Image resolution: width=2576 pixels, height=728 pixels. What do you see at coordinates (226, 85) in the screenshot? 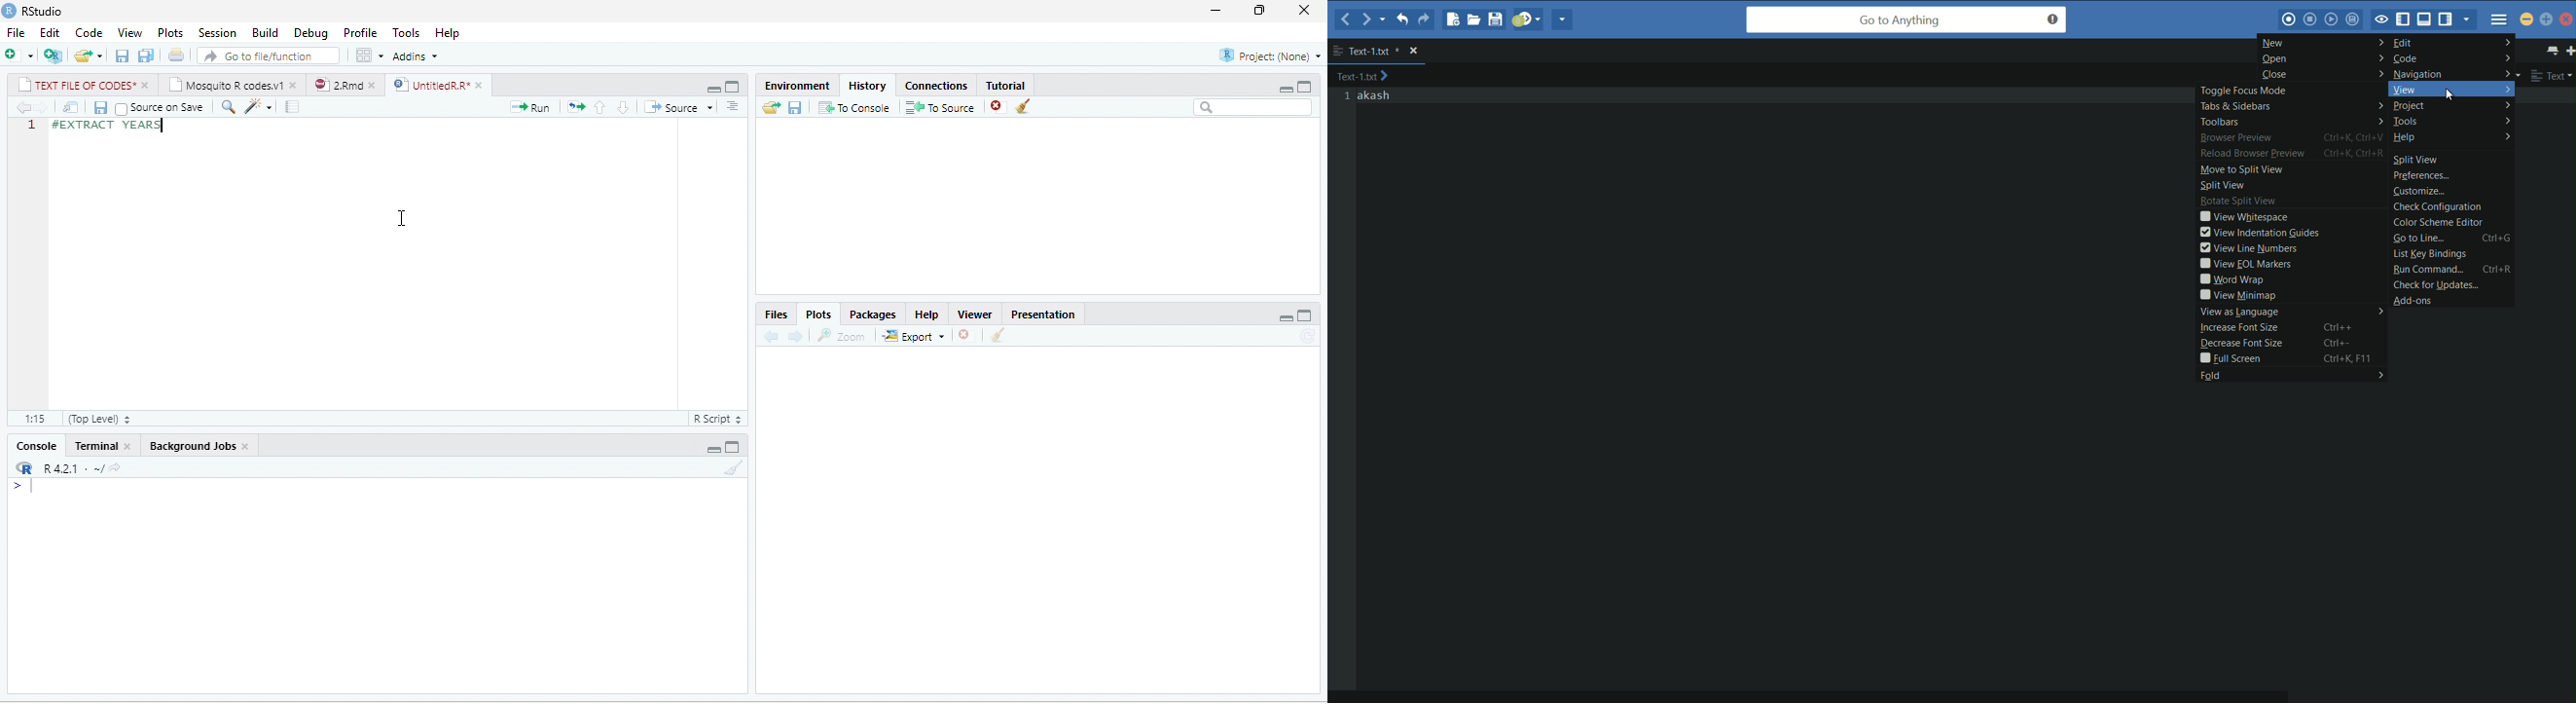
I see `Mosquito R codes.v1` at bounding box center [226, 85].